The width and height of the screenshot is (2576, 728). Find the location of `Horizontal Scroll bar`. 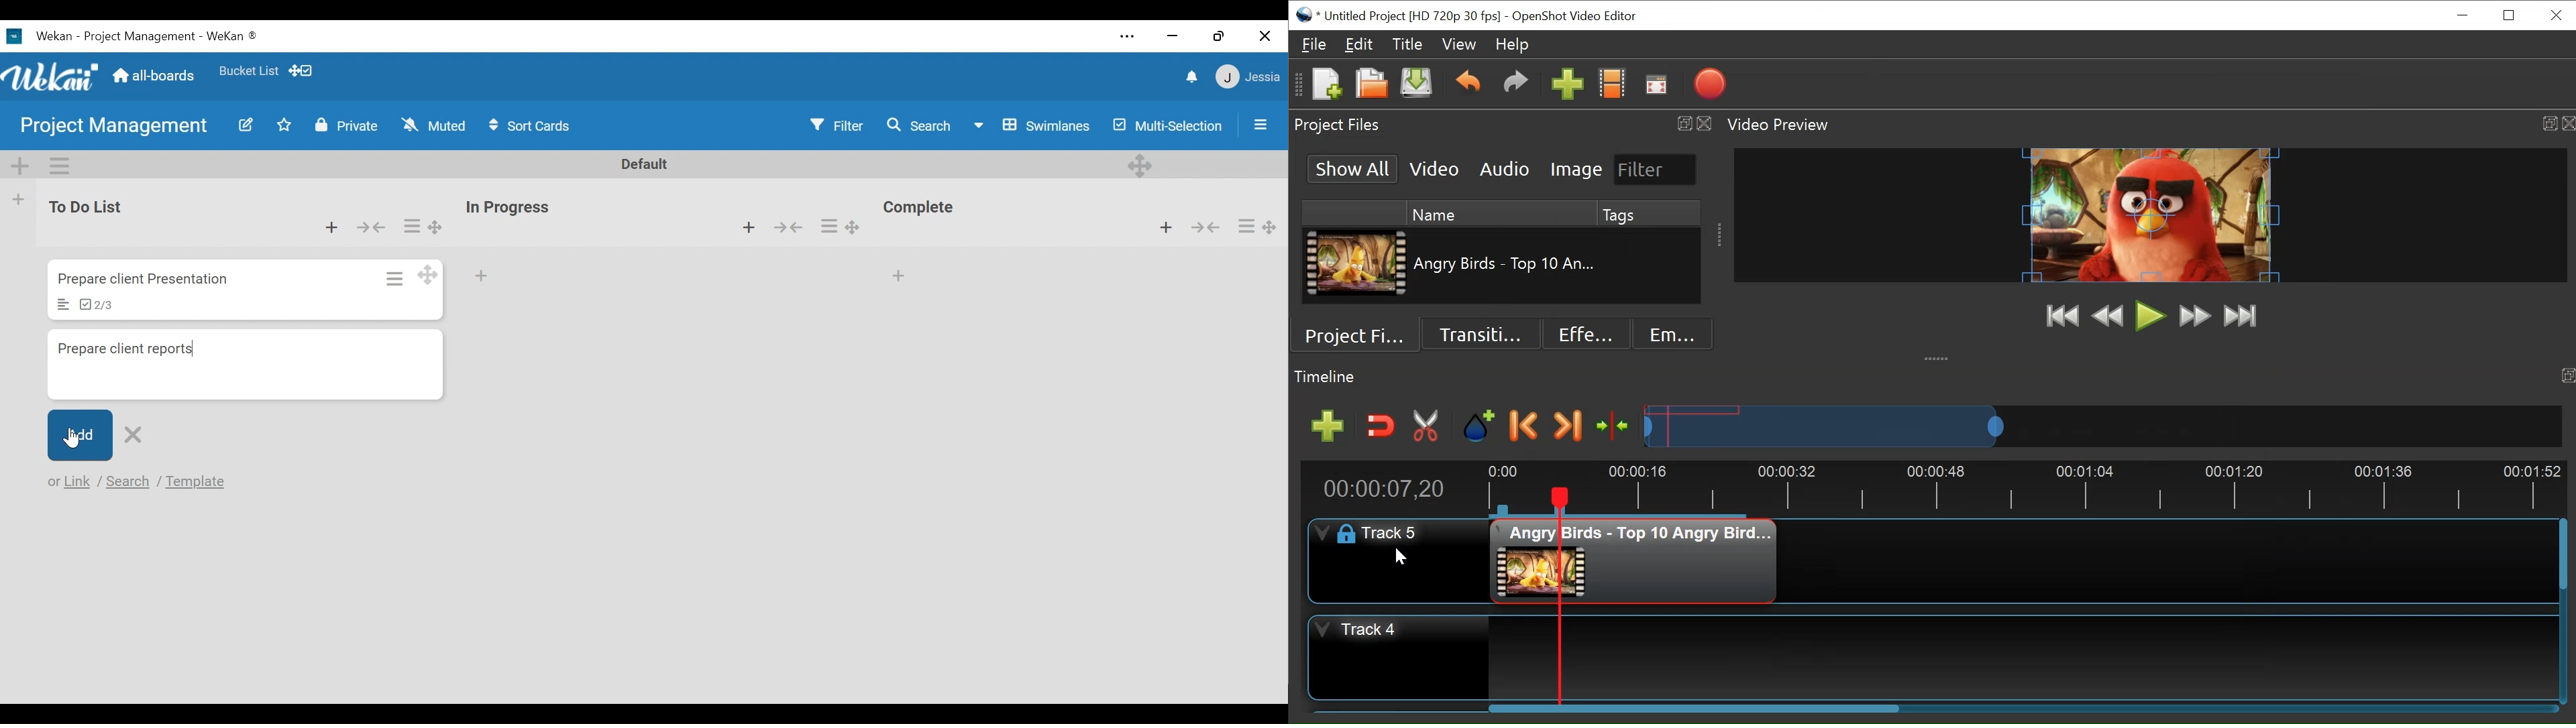

Horizontal Scroll bar is located at coordinates (1693, 709).